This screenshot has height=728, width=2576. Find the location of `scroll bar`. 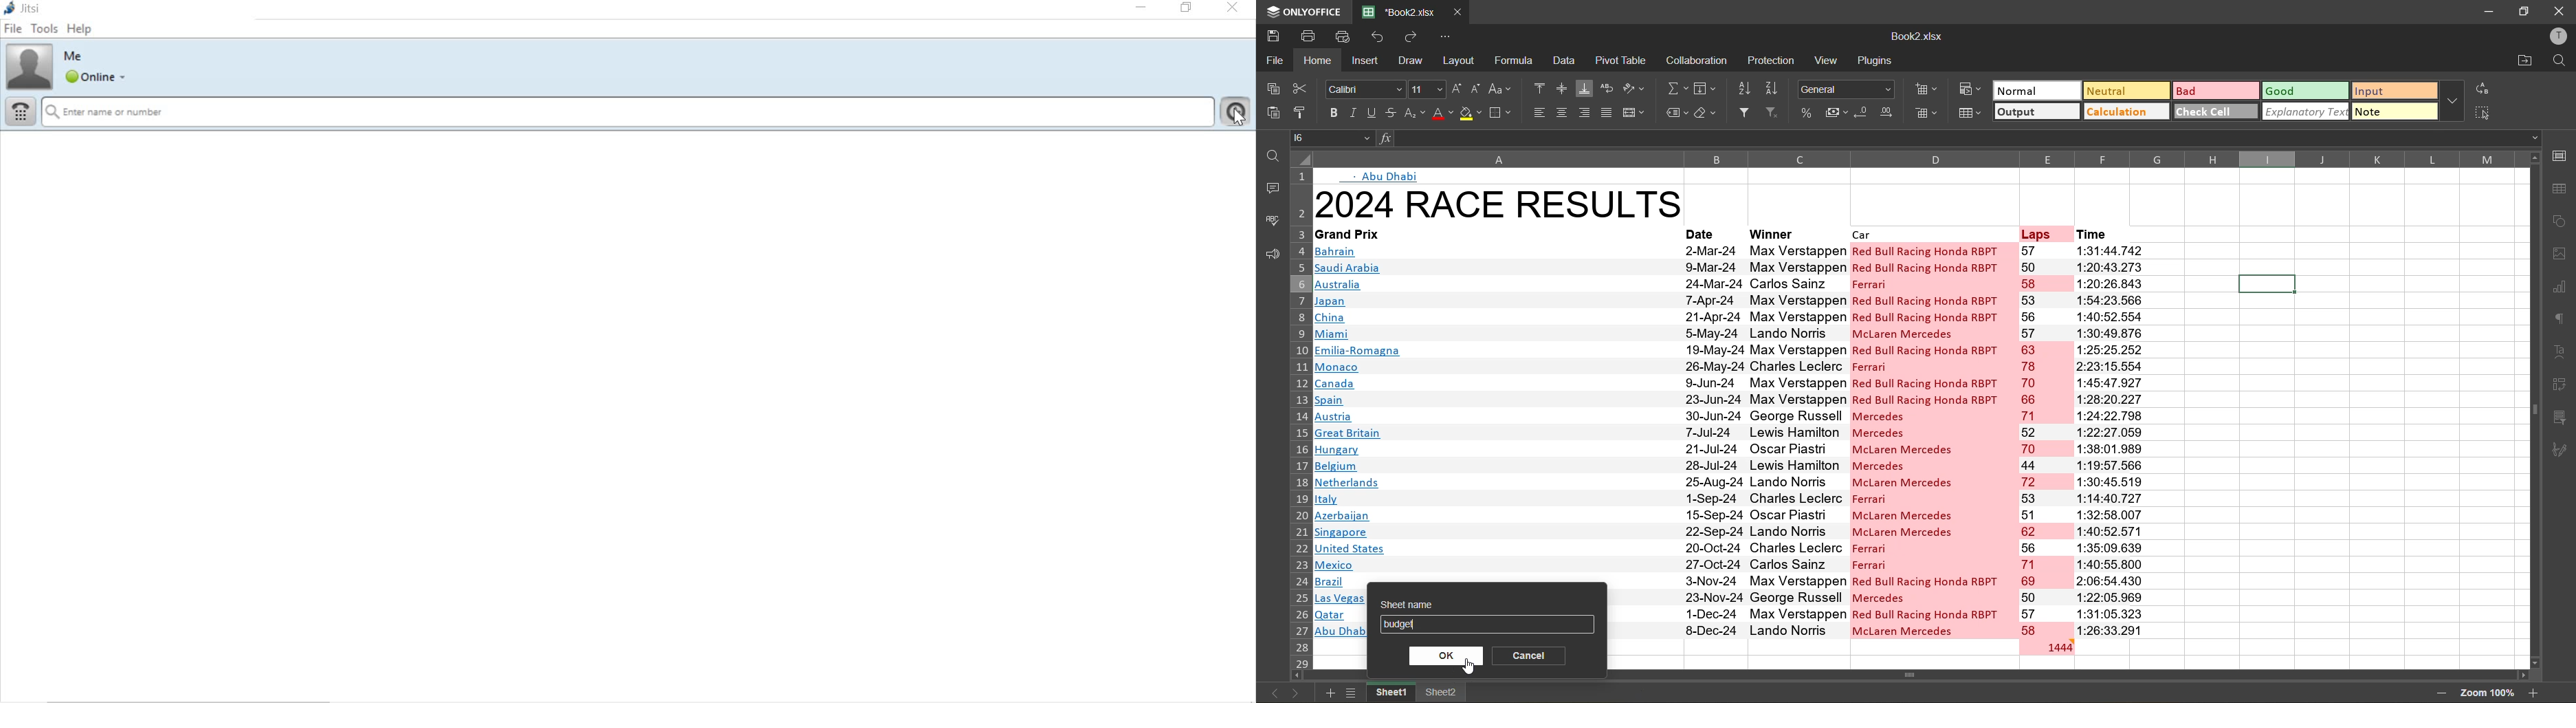

scroll bar is located at coordinates (1940, 674).